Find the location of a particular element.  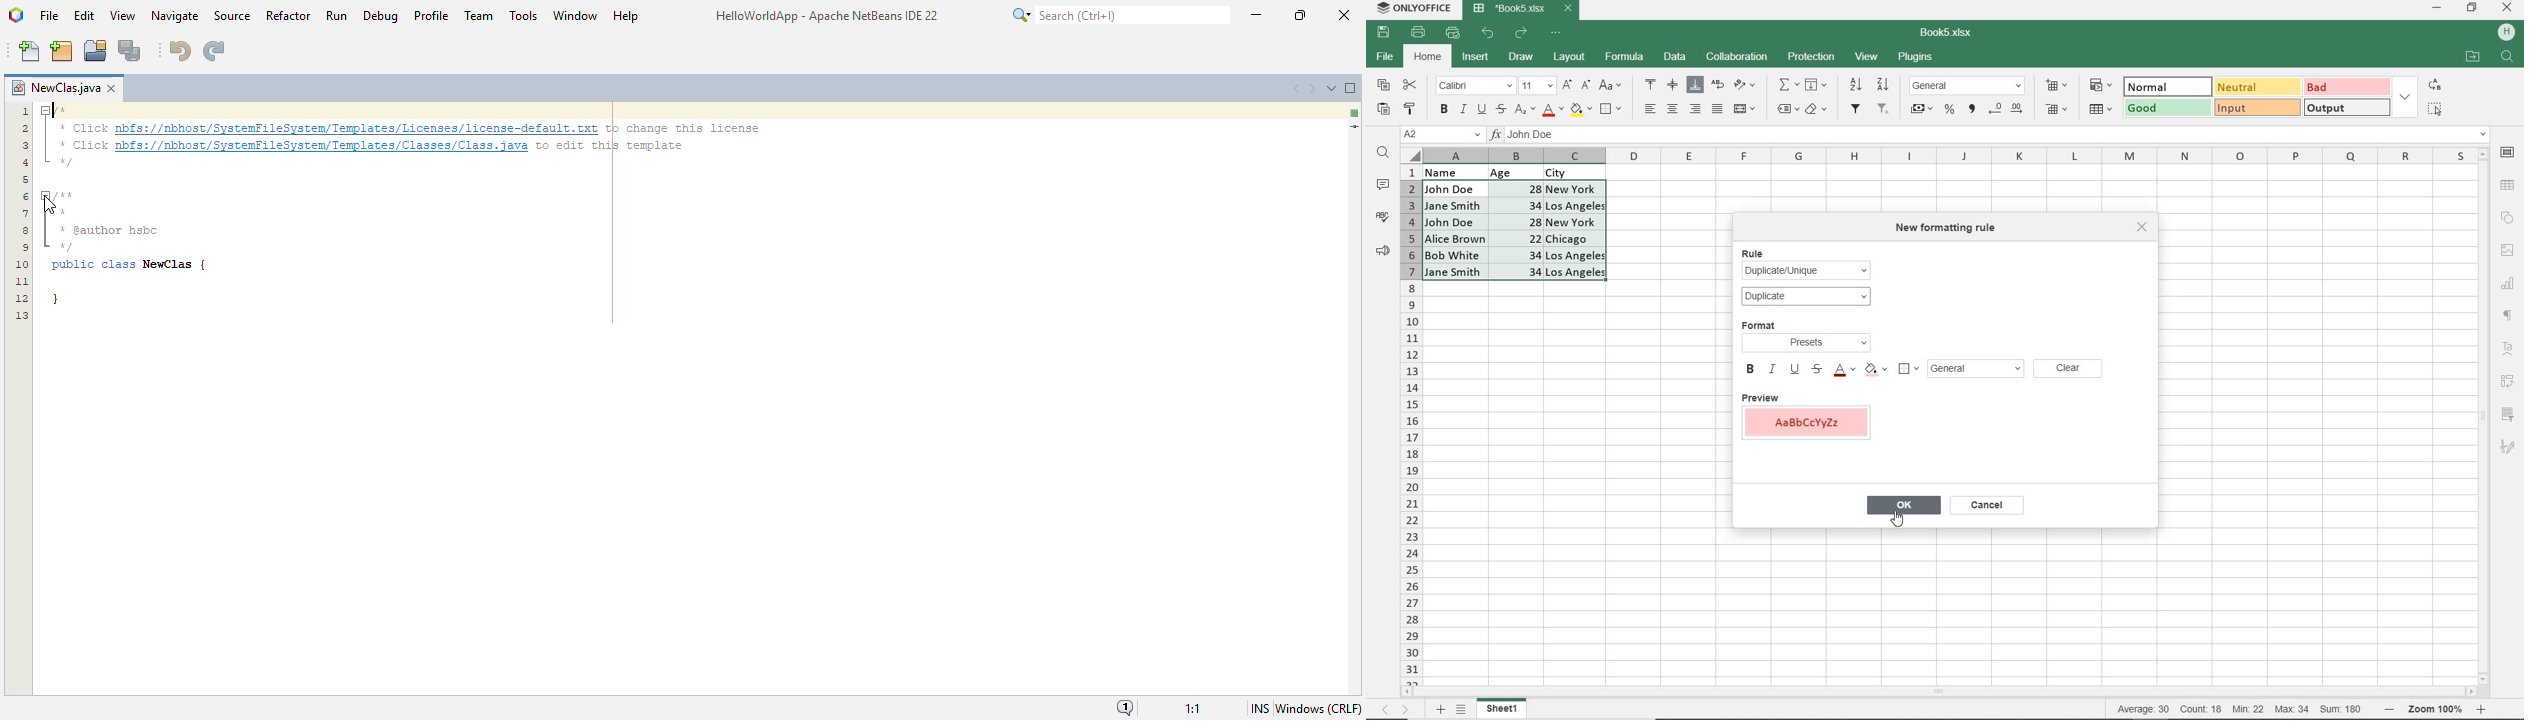

OK is located at coordinates (1903, 506).